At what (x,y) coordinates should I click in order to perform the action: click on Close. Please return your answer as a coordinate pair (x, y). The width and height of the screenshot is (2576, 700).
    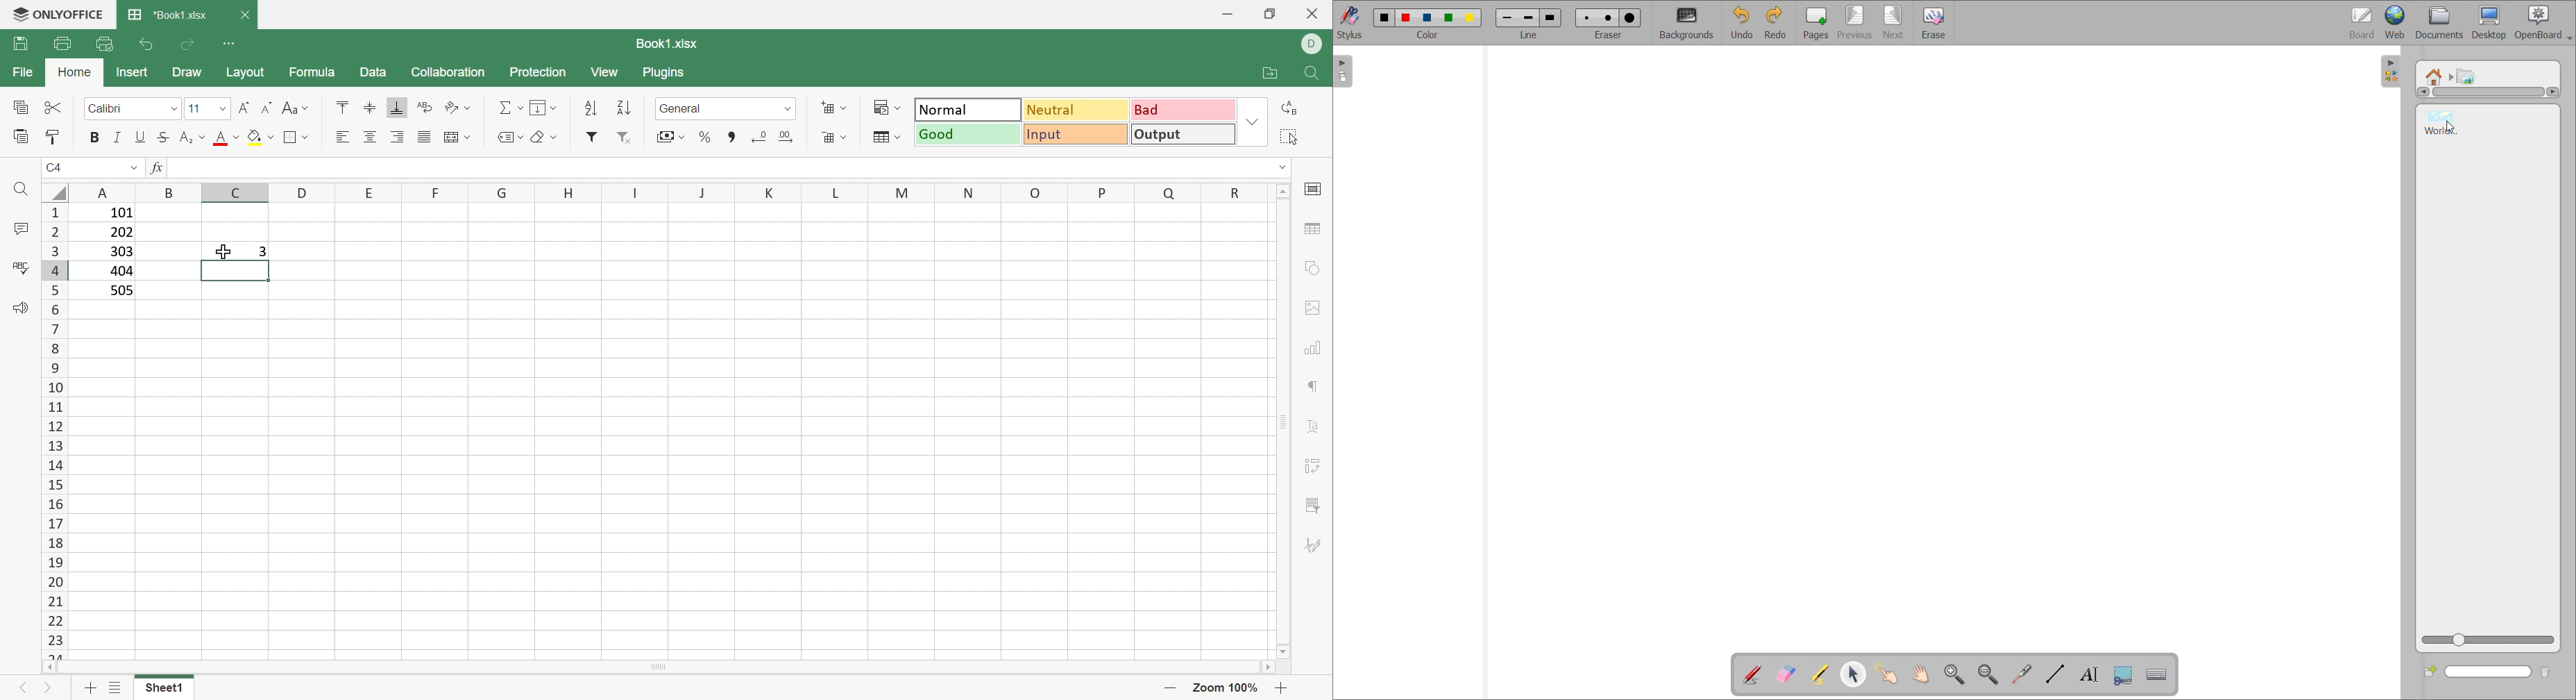
    Looking at the image, I should click on (1311, 15).